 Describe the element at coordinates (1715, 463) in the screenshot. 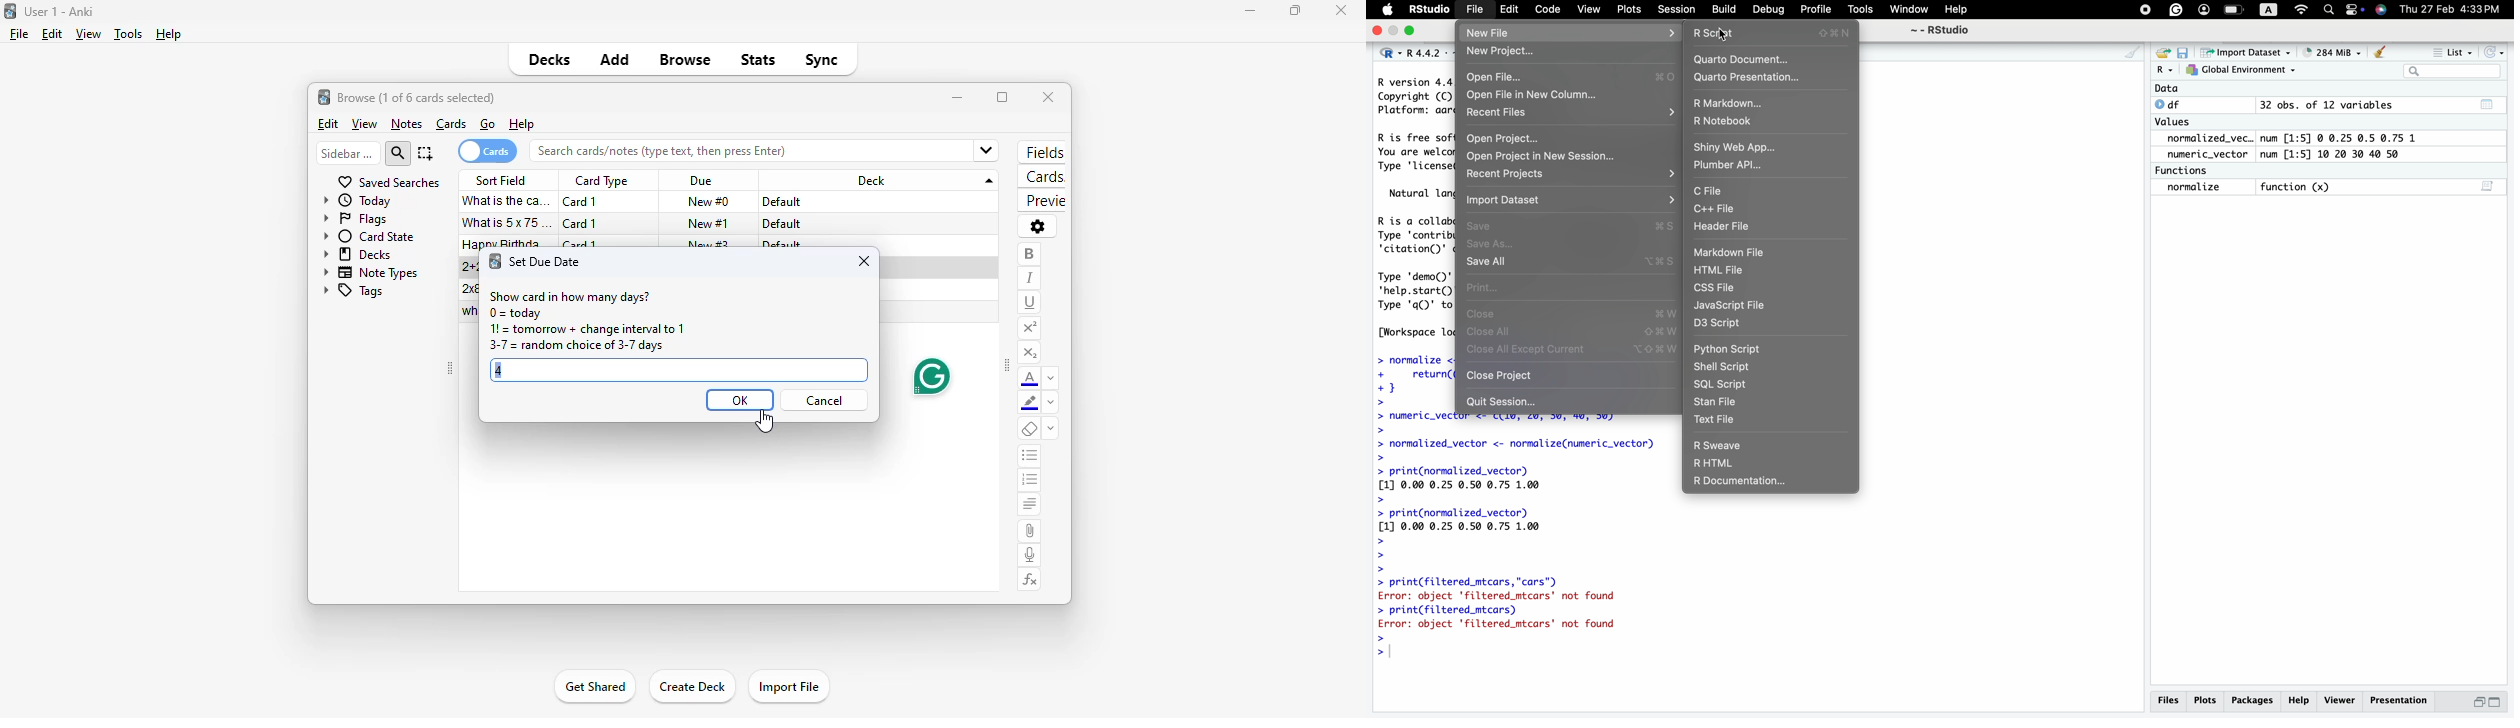

I see `R HTML` at that location.